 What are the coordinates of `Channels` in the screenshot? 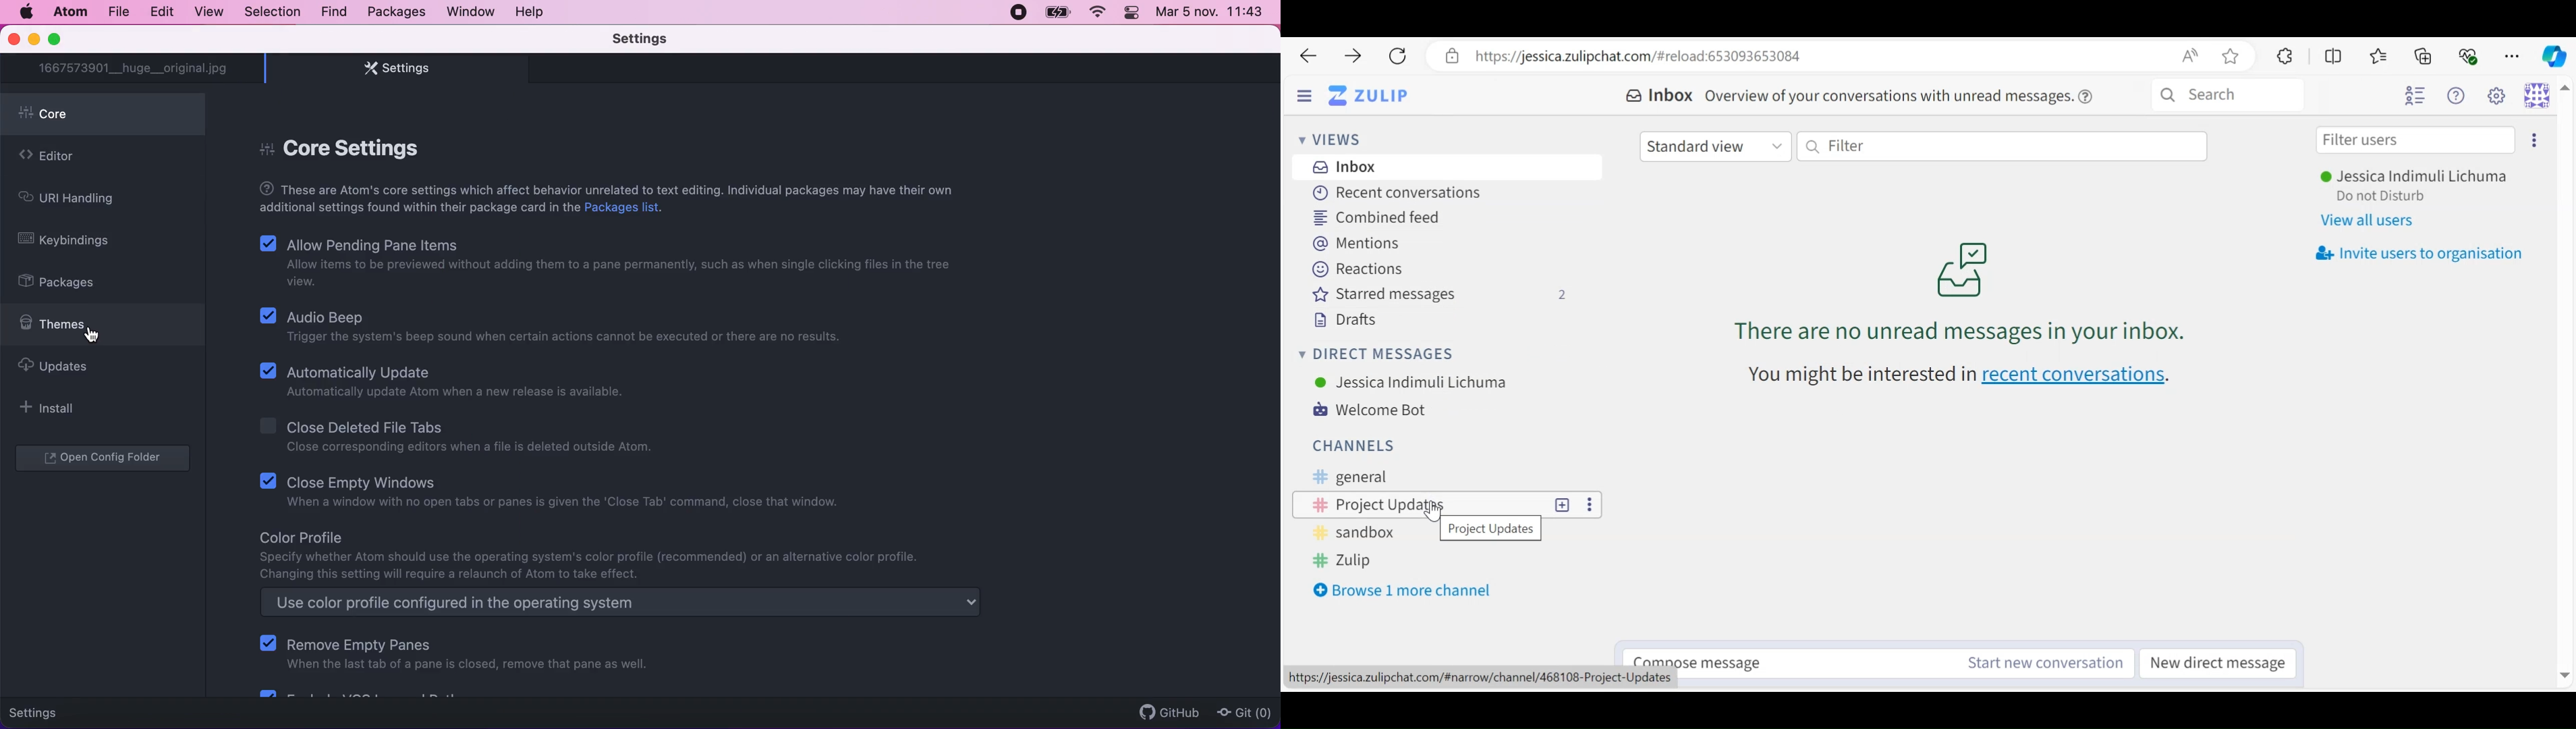 It's located at (1351, 444).